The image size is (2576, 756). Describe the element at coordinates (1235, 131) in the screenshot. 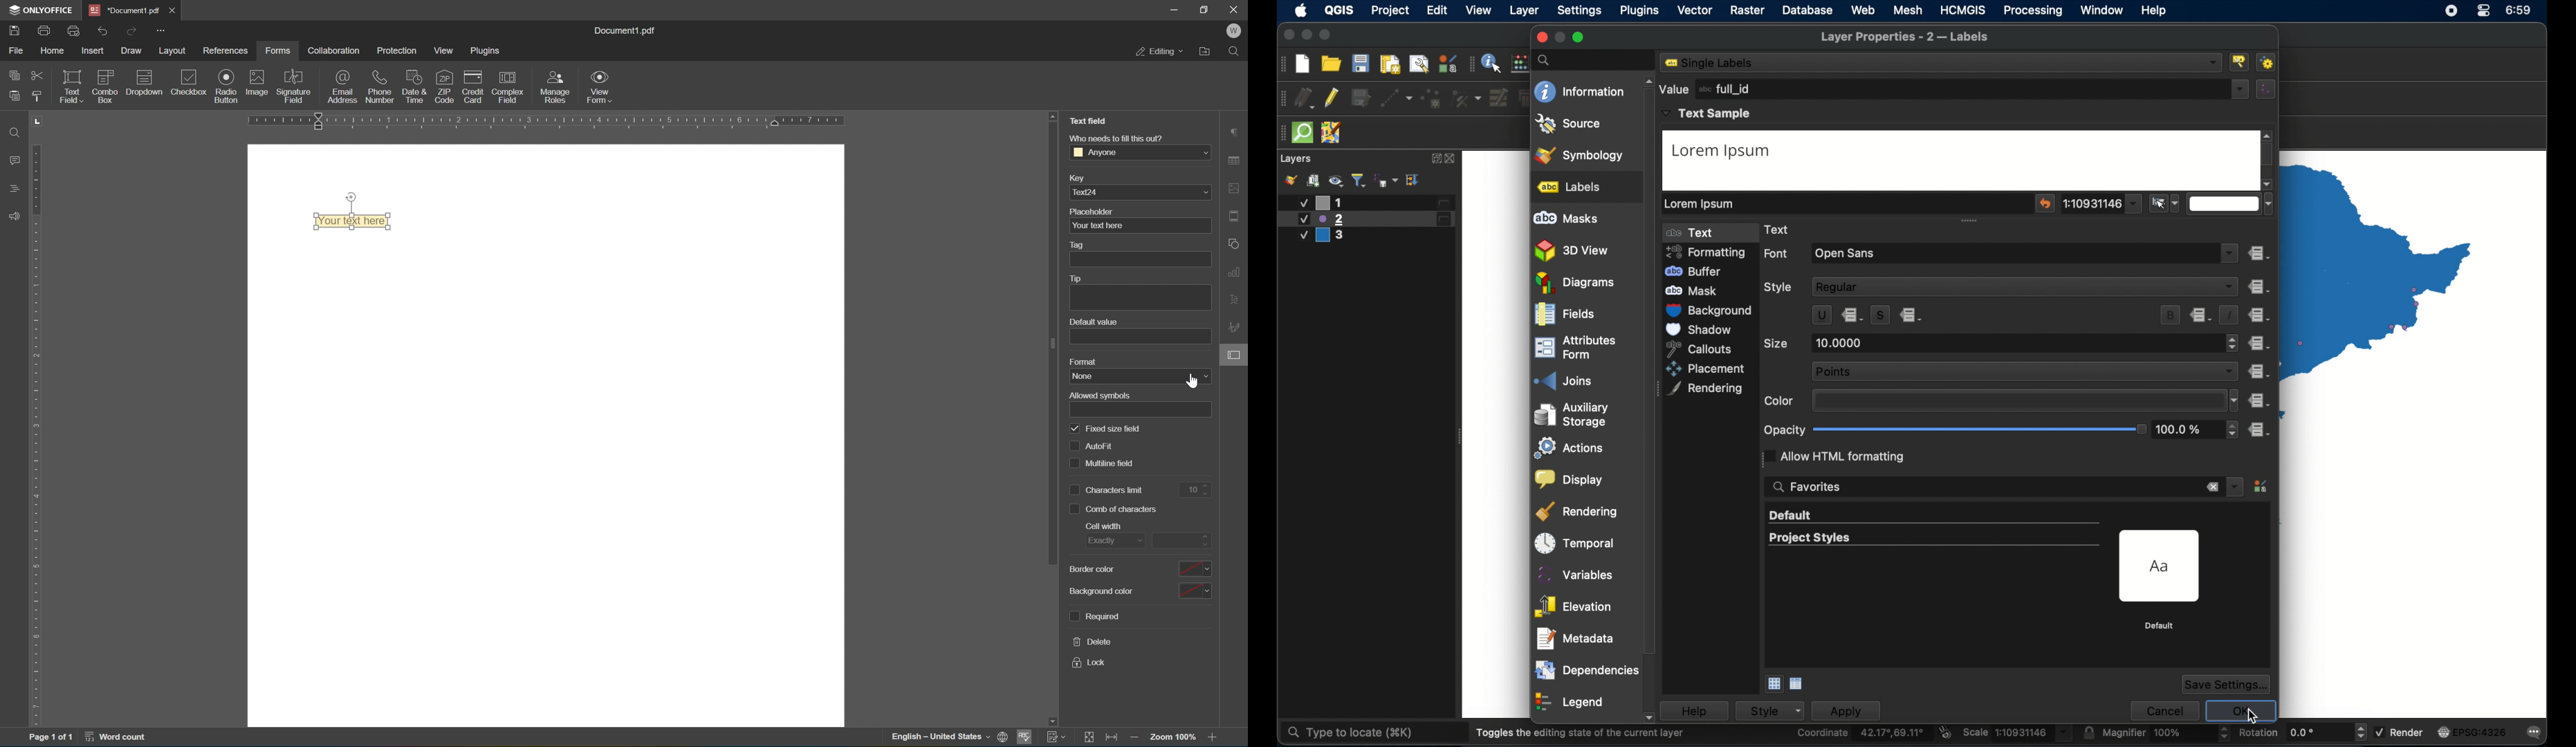

I see `paragraph settings` at that location.